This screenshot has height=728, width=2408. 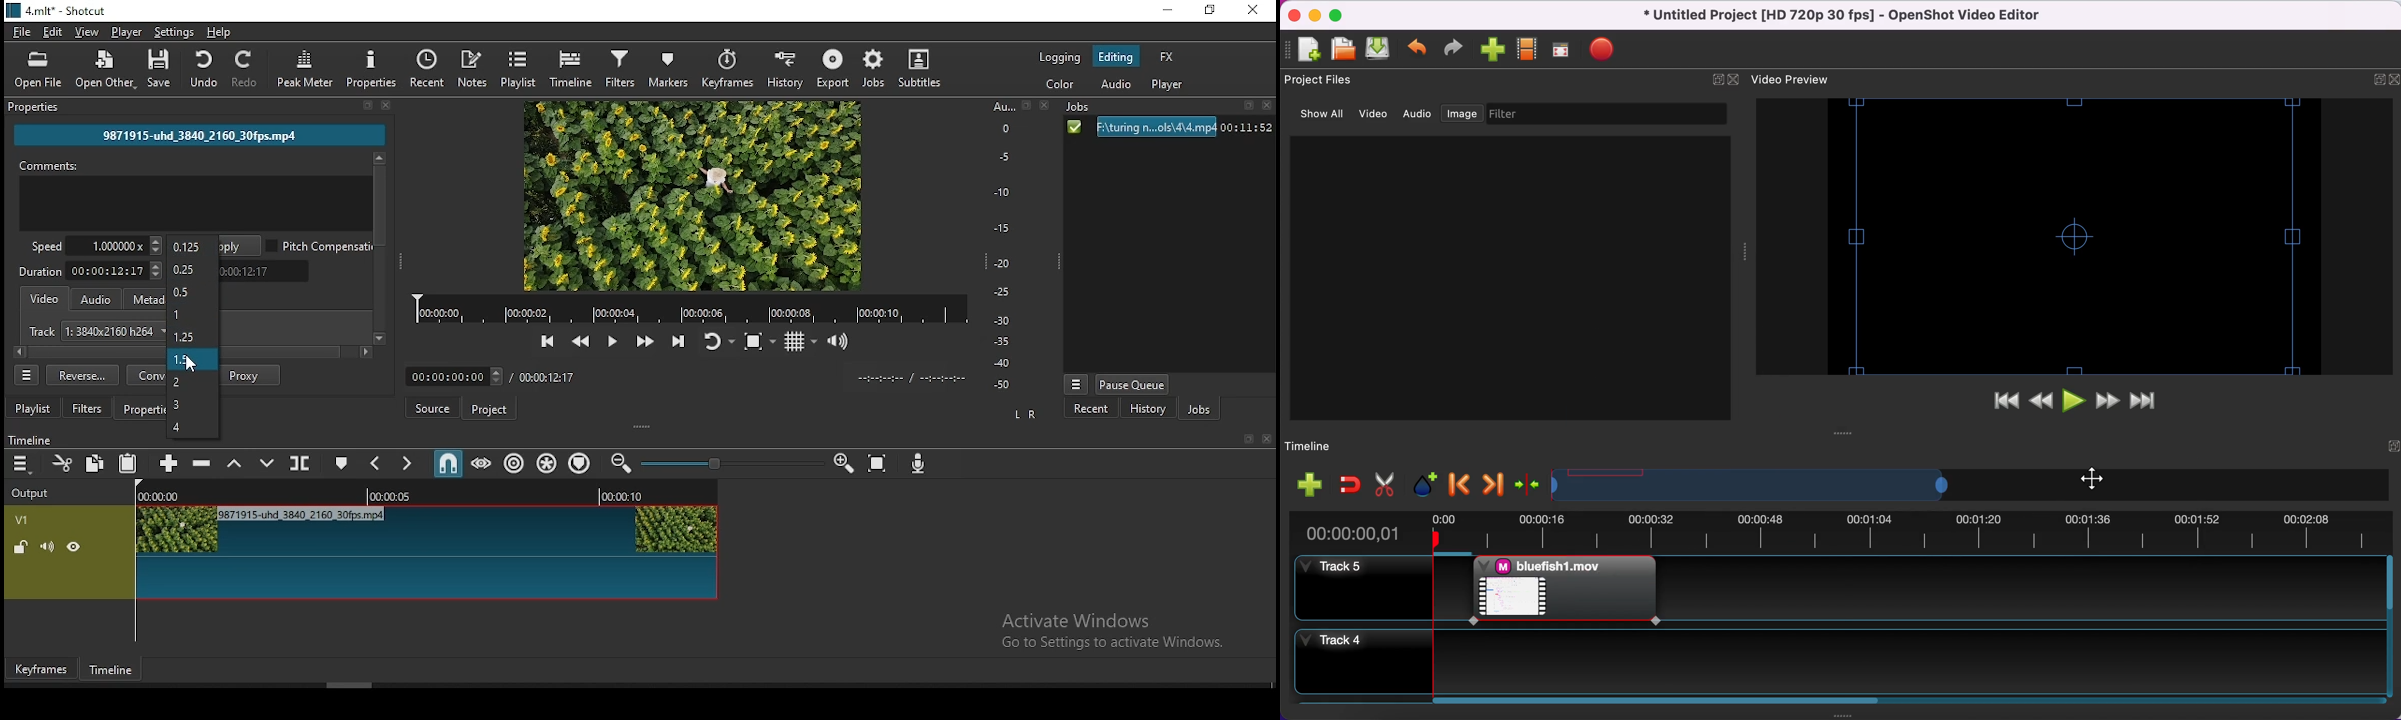 What do you see at coordinates (763, 341) in the screenshot?
I see `toggle zoom` at bounding box center [763, 341].